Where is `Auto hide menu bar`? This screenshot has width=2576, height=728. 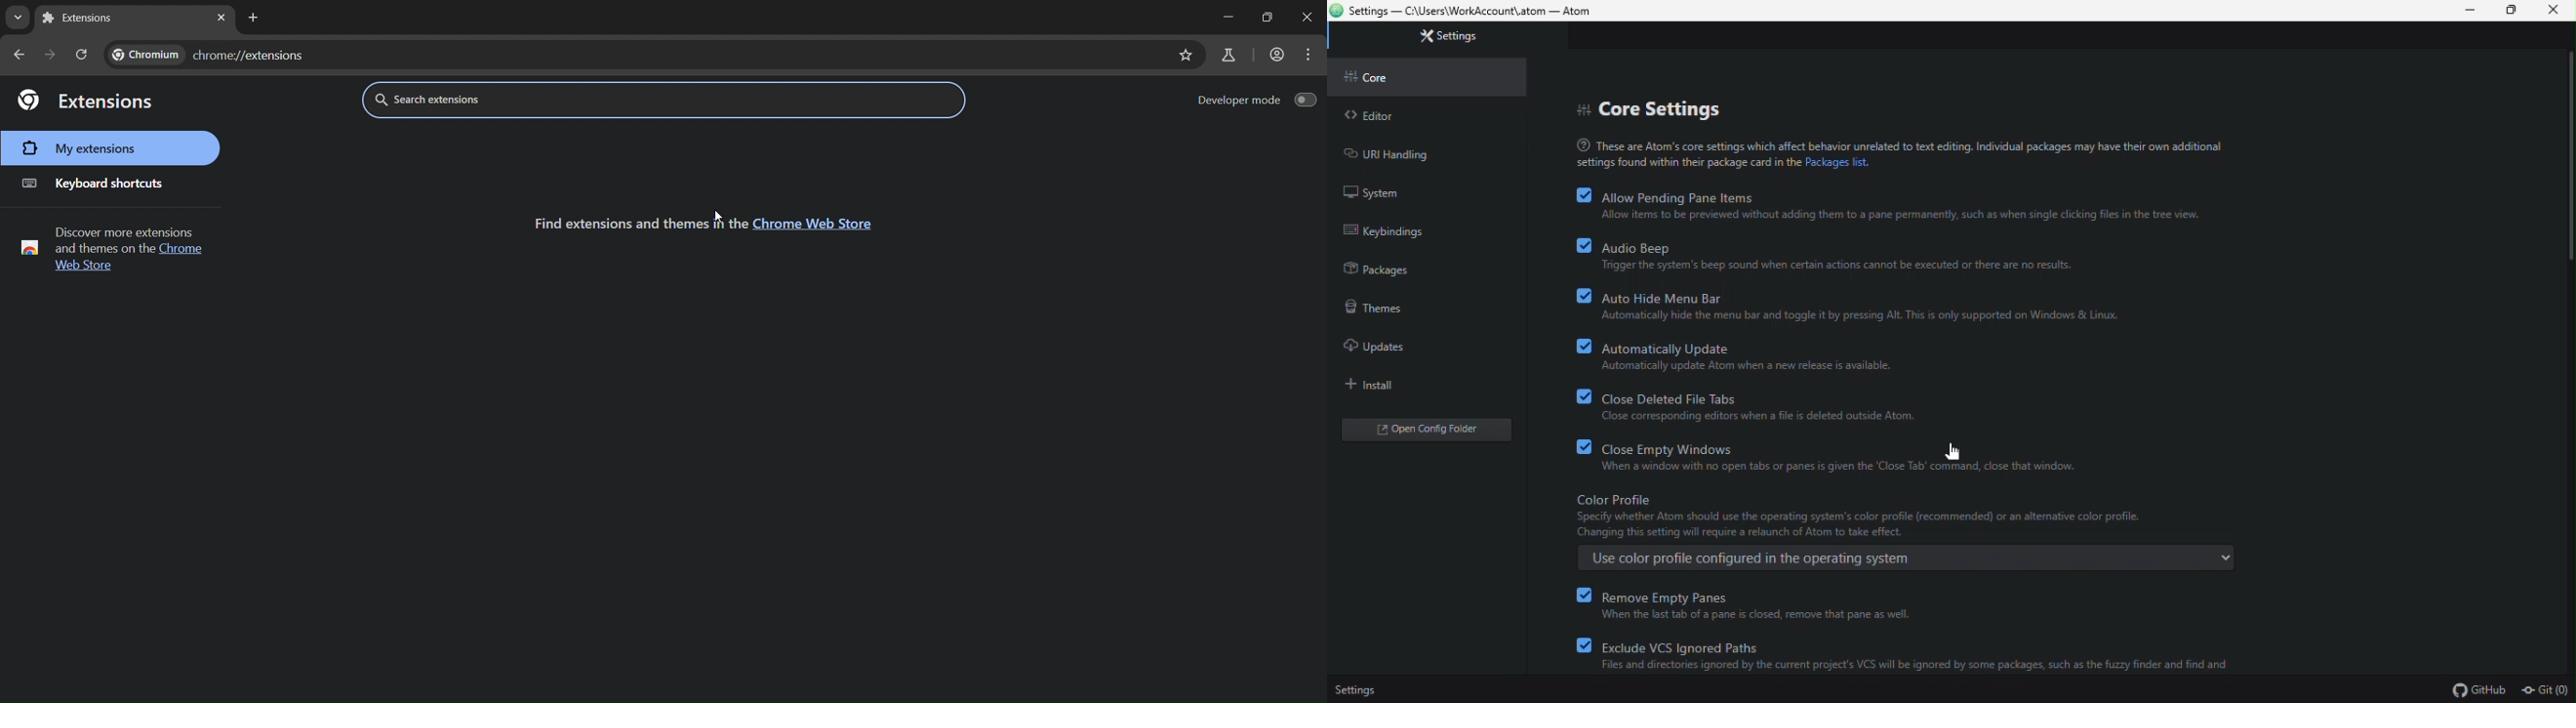
Auto hide menu bar is located at coordinates (1919, 305).